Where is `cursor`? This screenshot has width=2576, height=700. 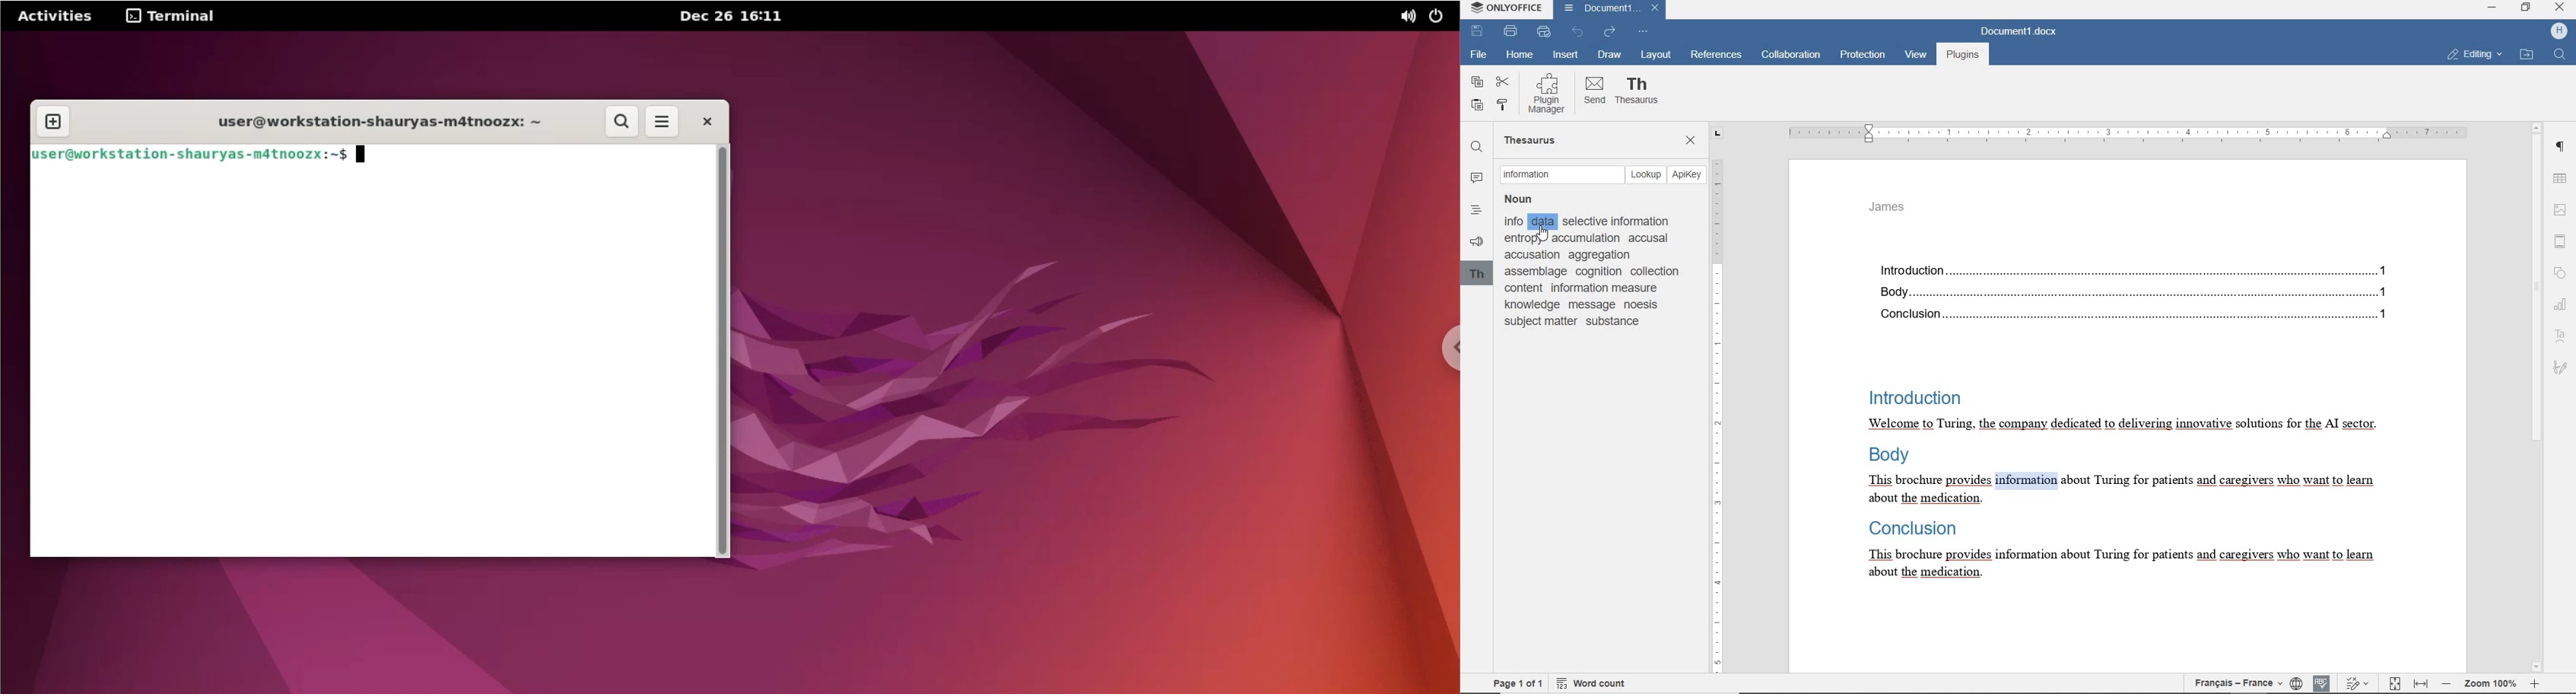
cursor is located at coordinates (1543, 235).